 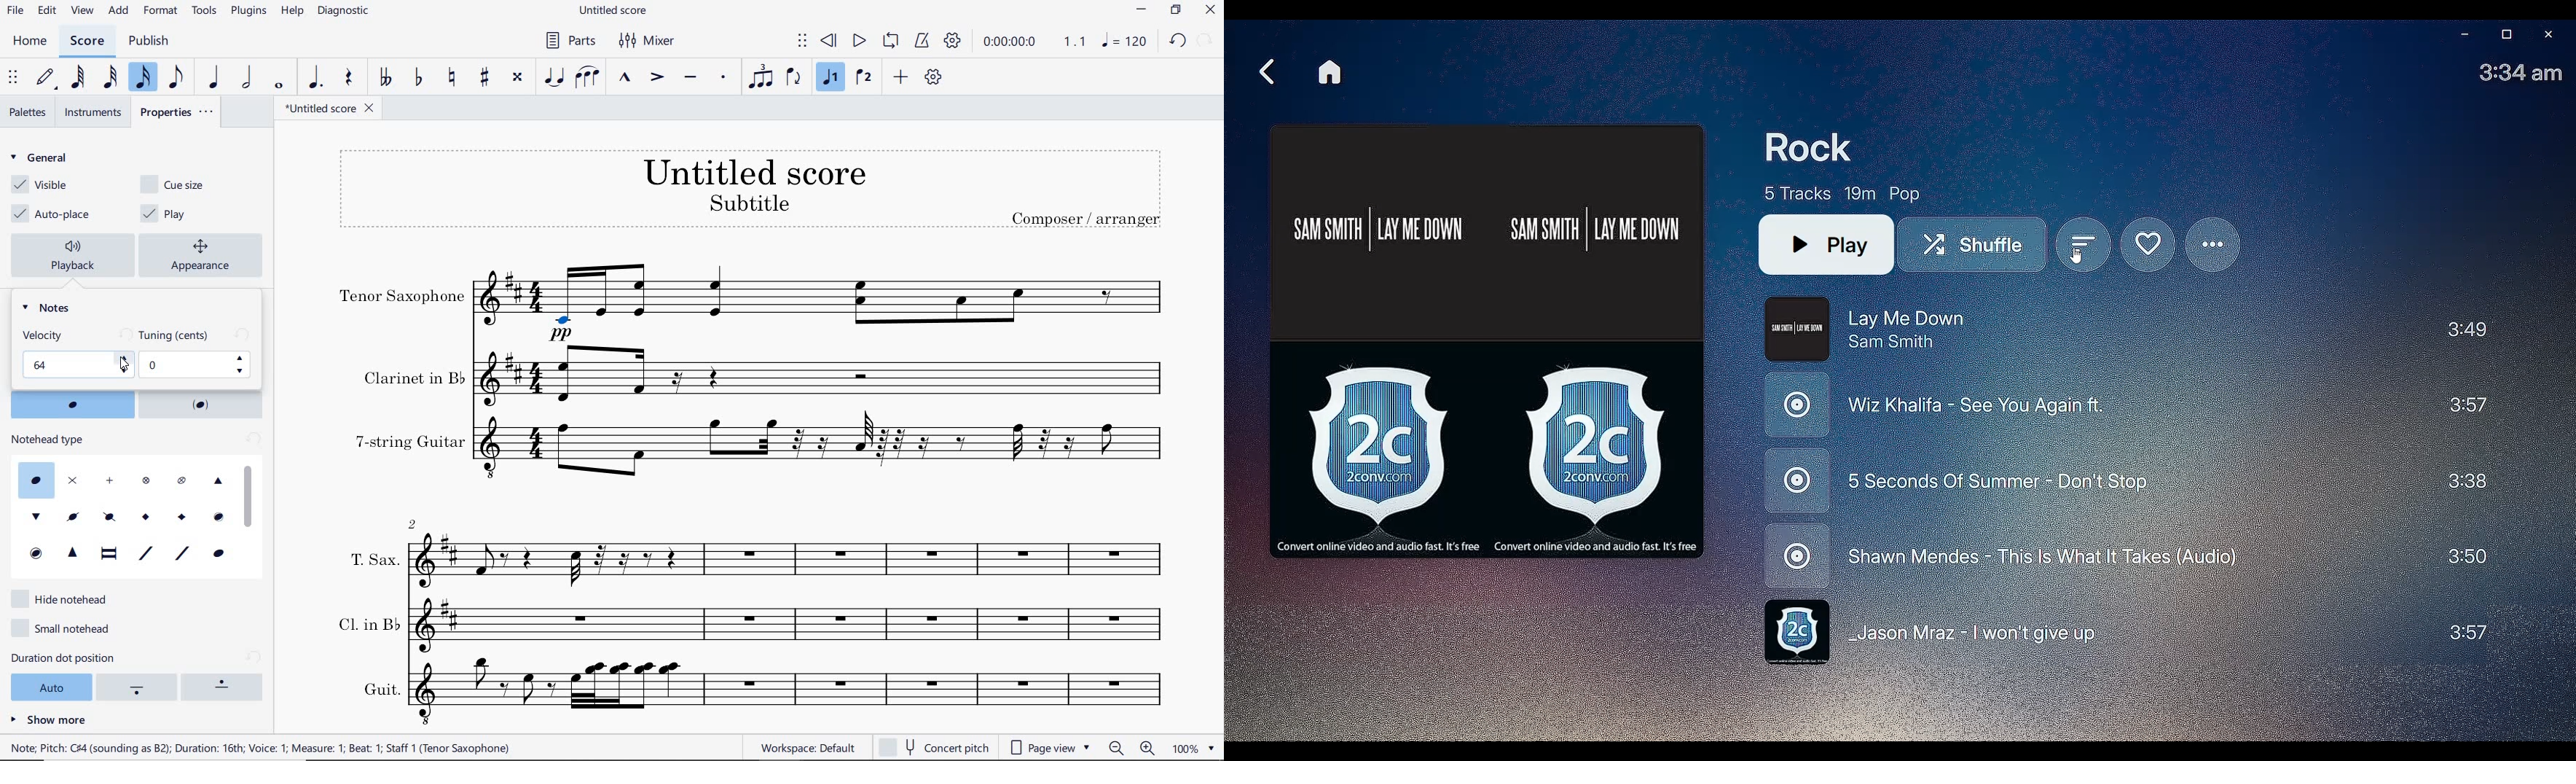 What do you see at coordinates (748, 202) in the screenshot?
I see `text` at bounding box center [748, 202].